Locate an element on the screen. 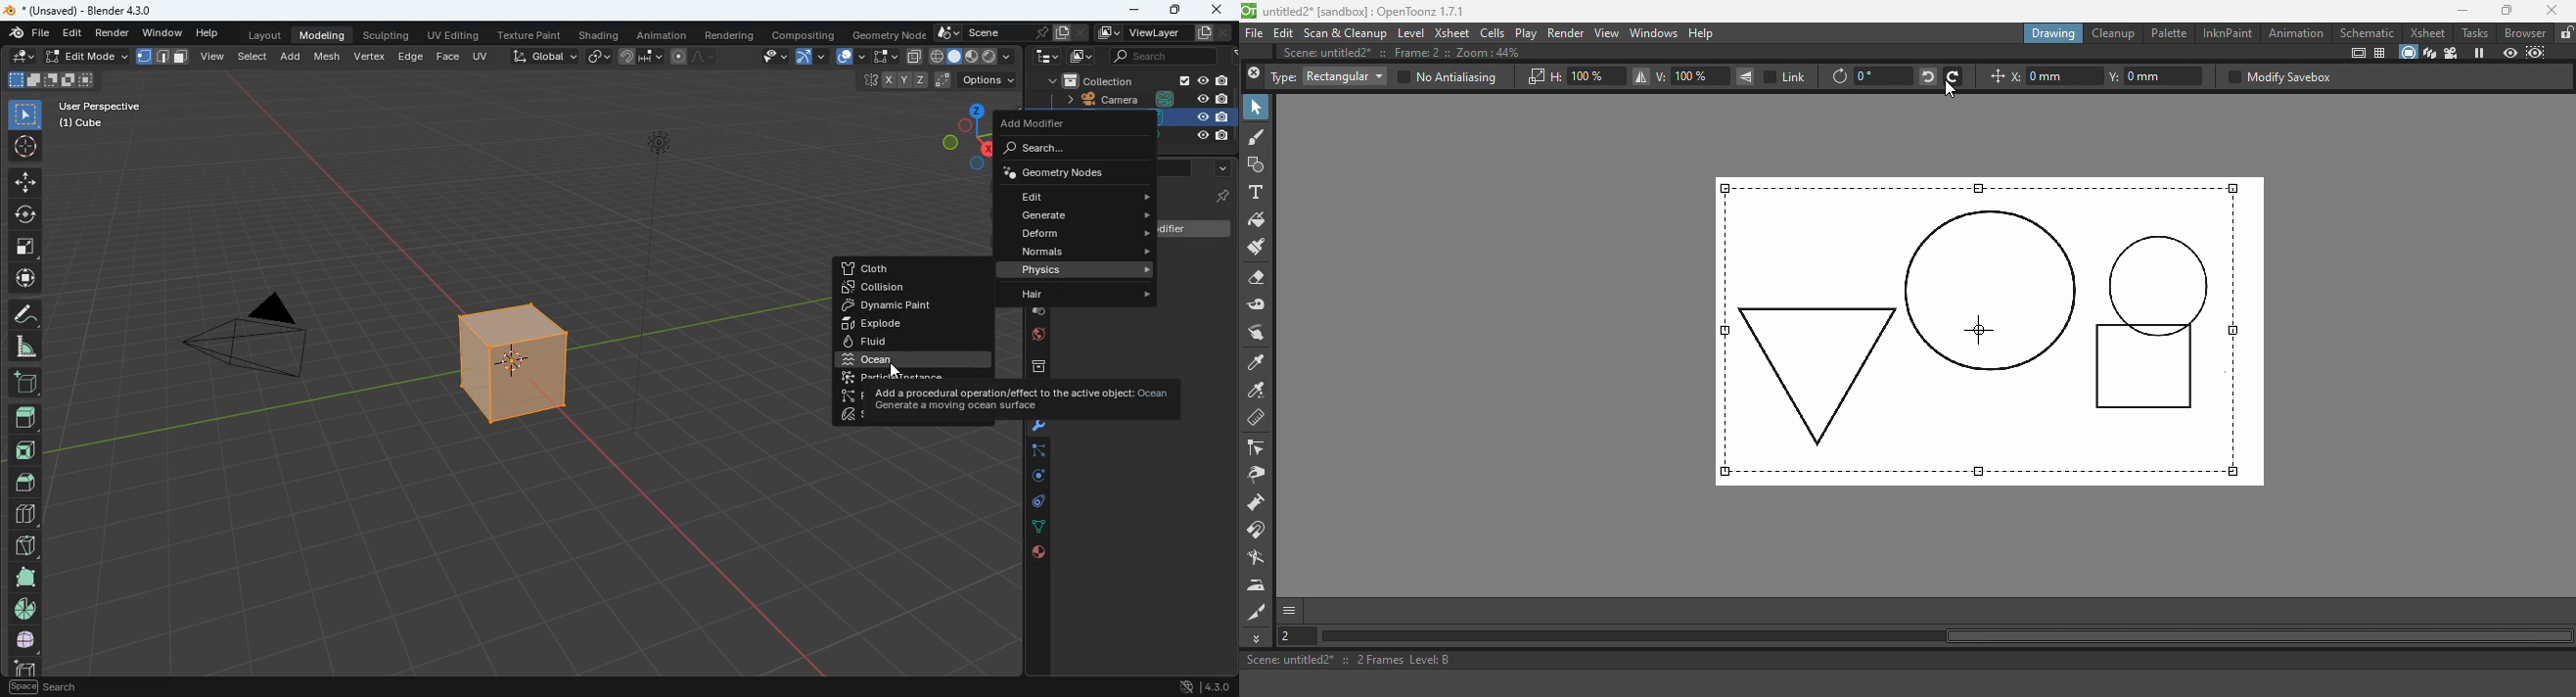 The image size is (2576, 700). File is located at coordinates (1255, 34).